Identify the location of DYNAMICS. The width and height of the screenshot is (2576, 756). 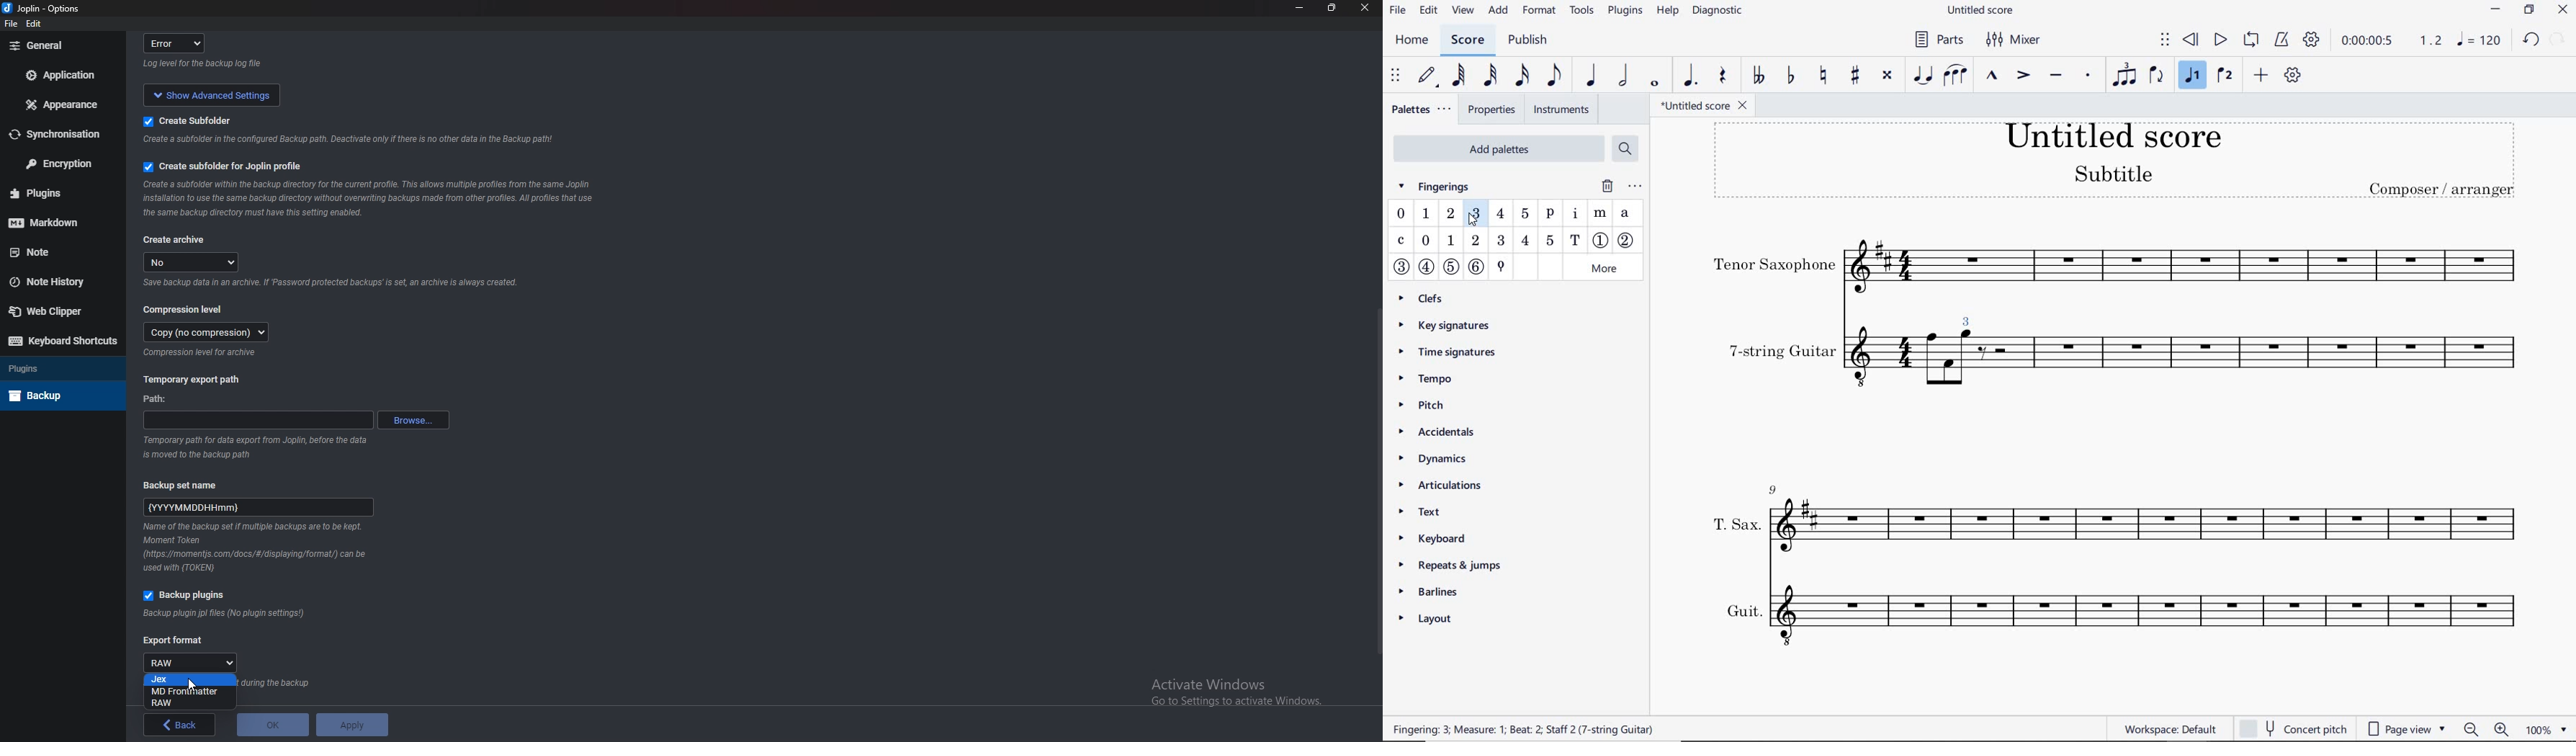
(1440, 460).